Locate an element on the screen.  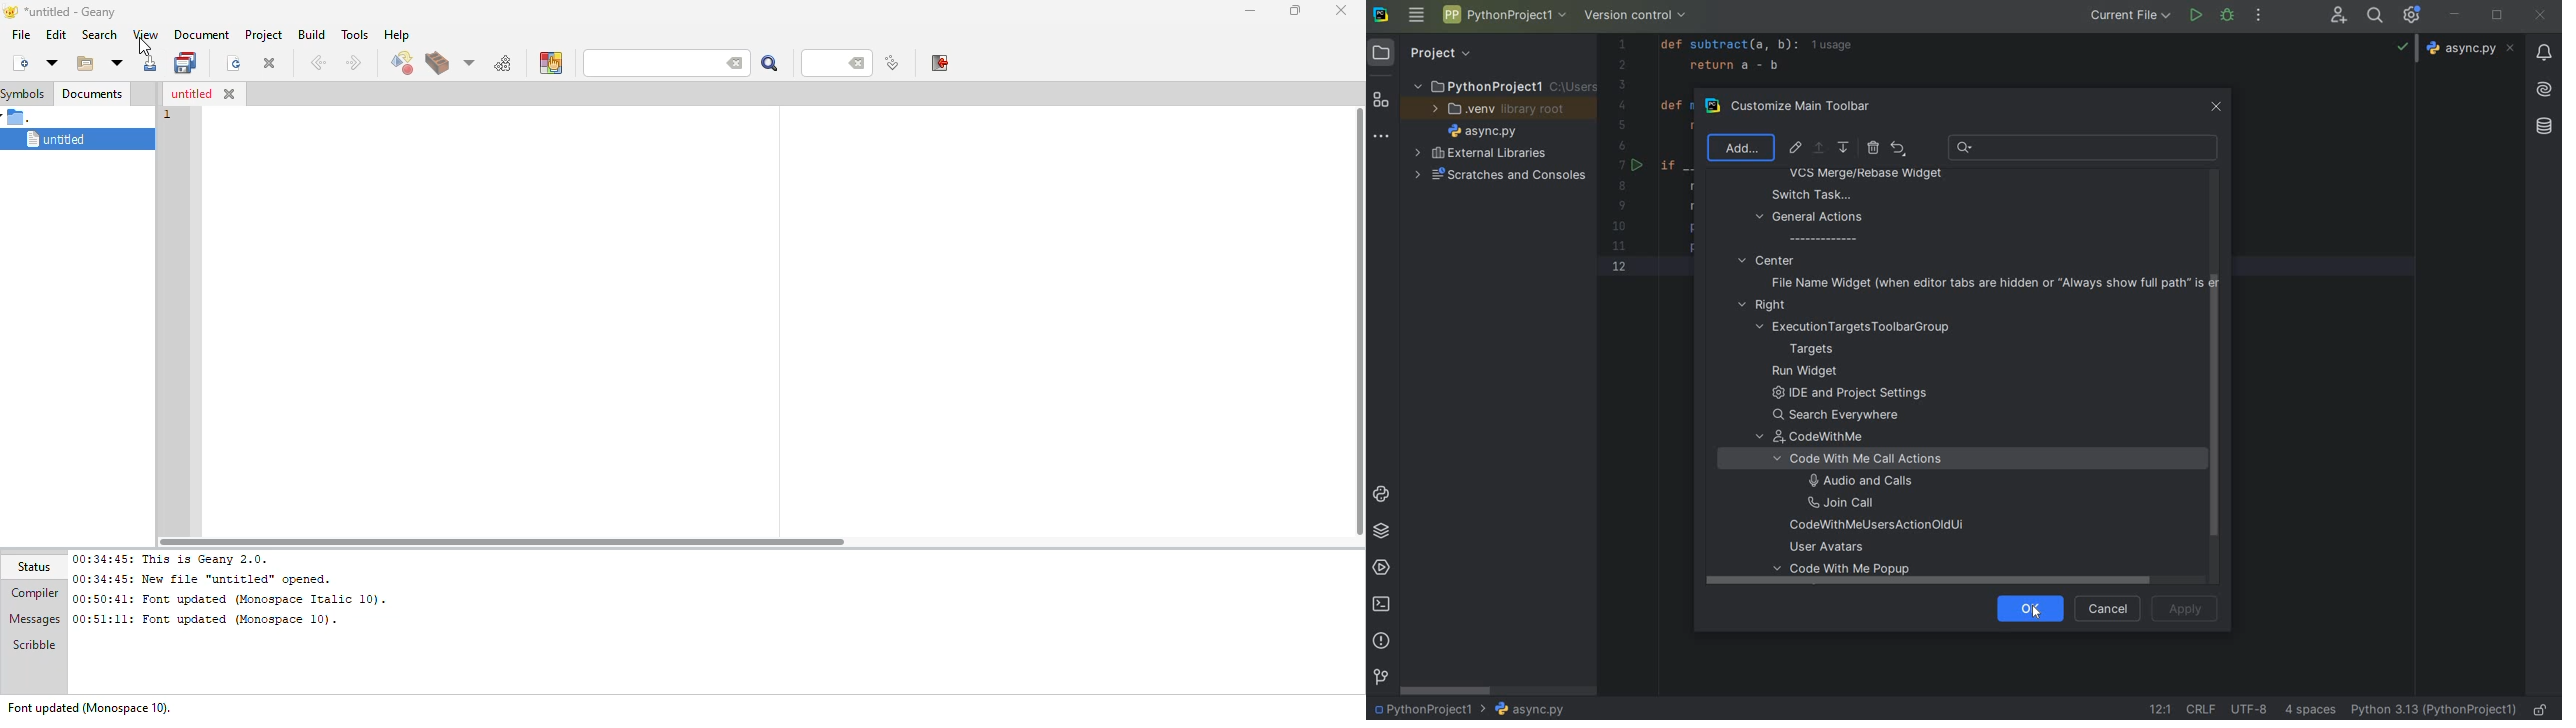
CLOSE is located at coordinates (2540, 16).